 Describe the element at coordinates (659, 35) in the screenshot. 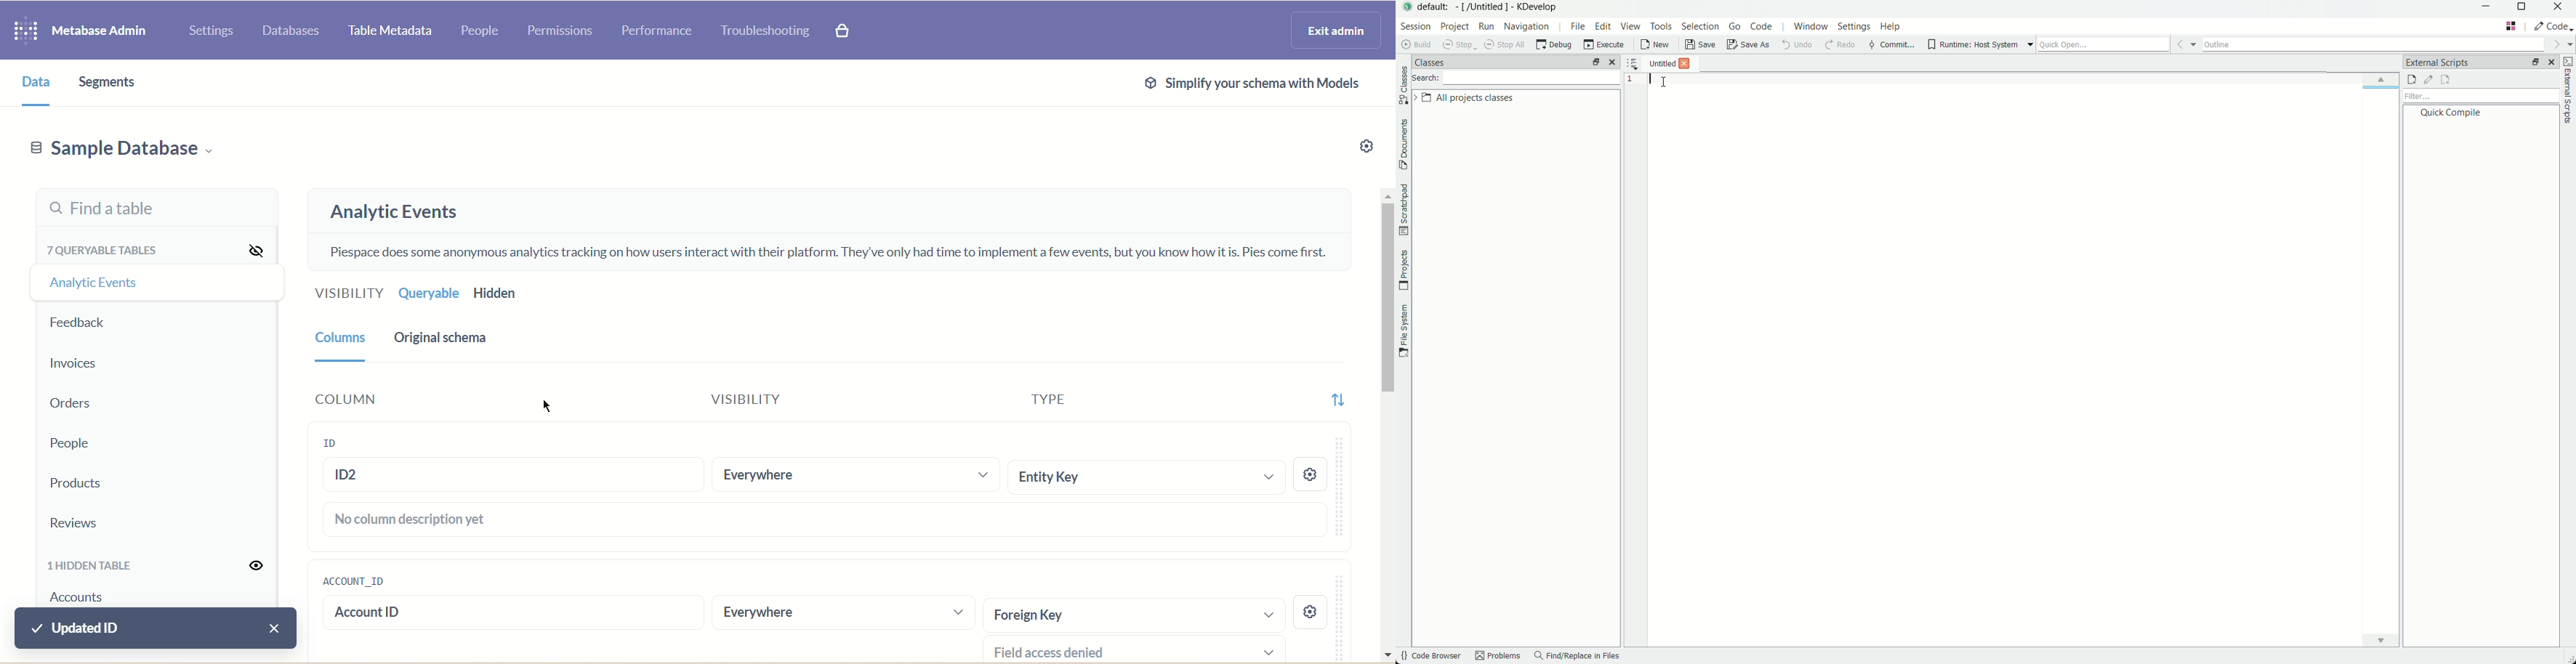

I see `Performance` at that location.